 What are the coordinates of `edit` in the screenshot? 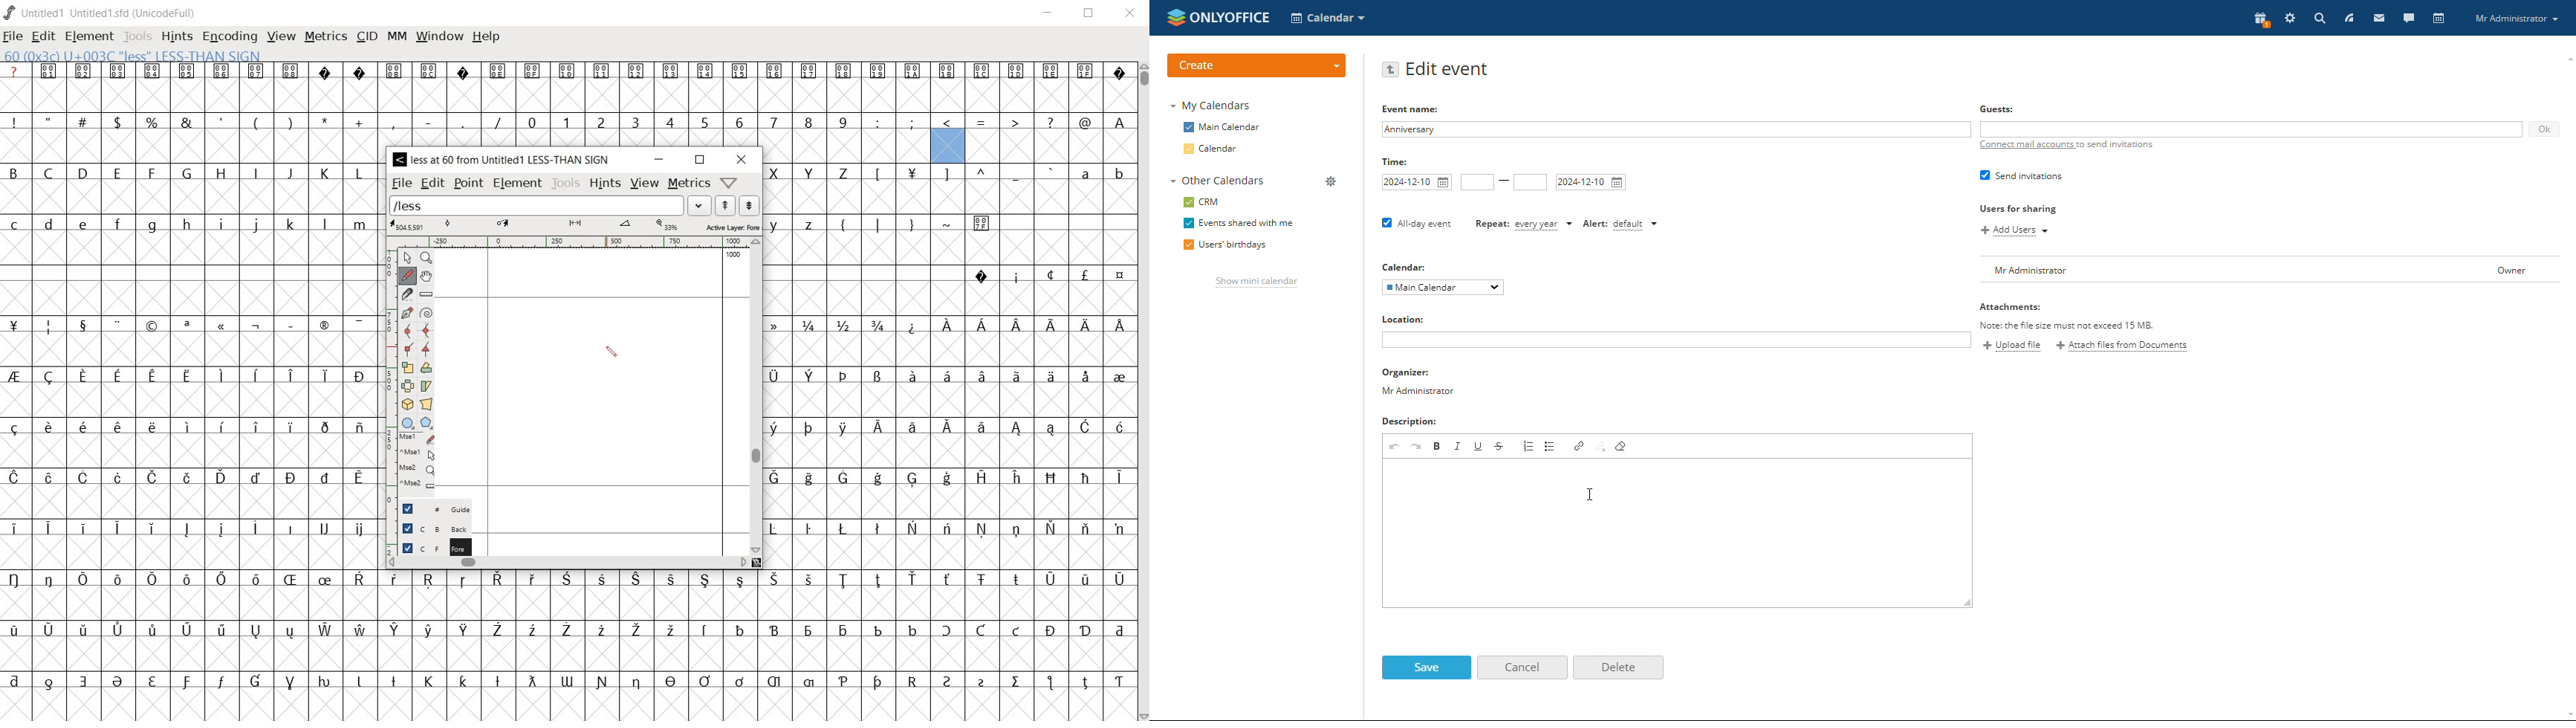 It's located at (44, 36).